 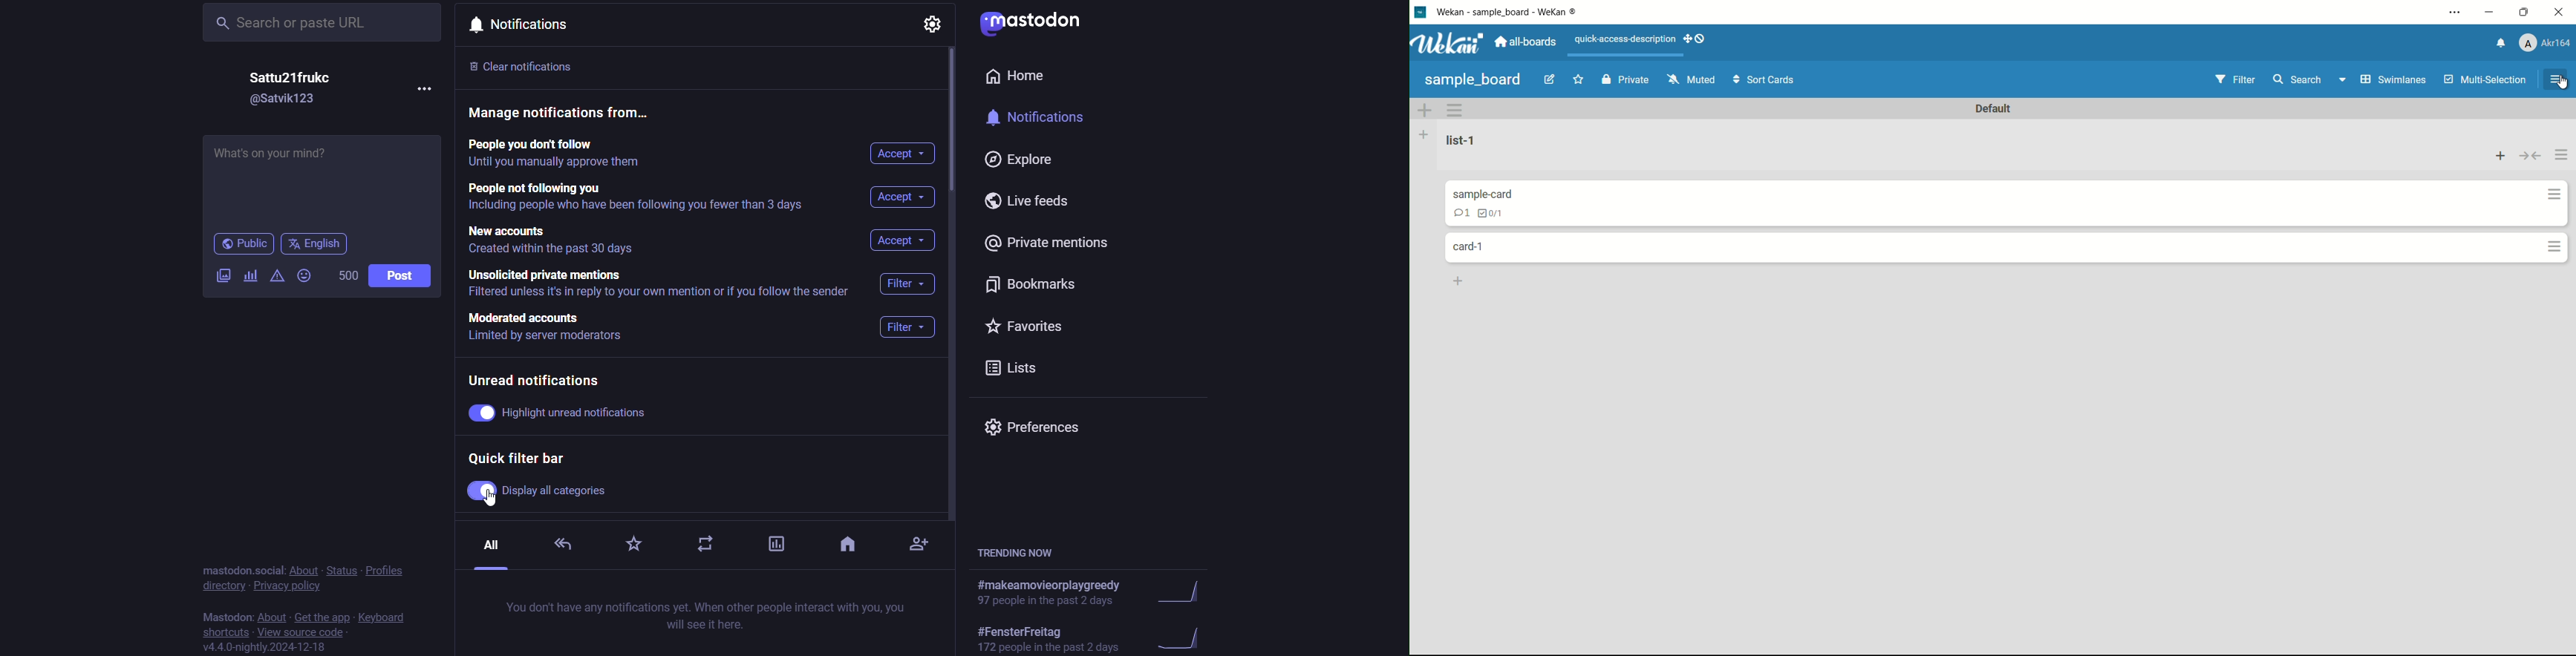 I want to click on app name, so click(x=1508, y=12).